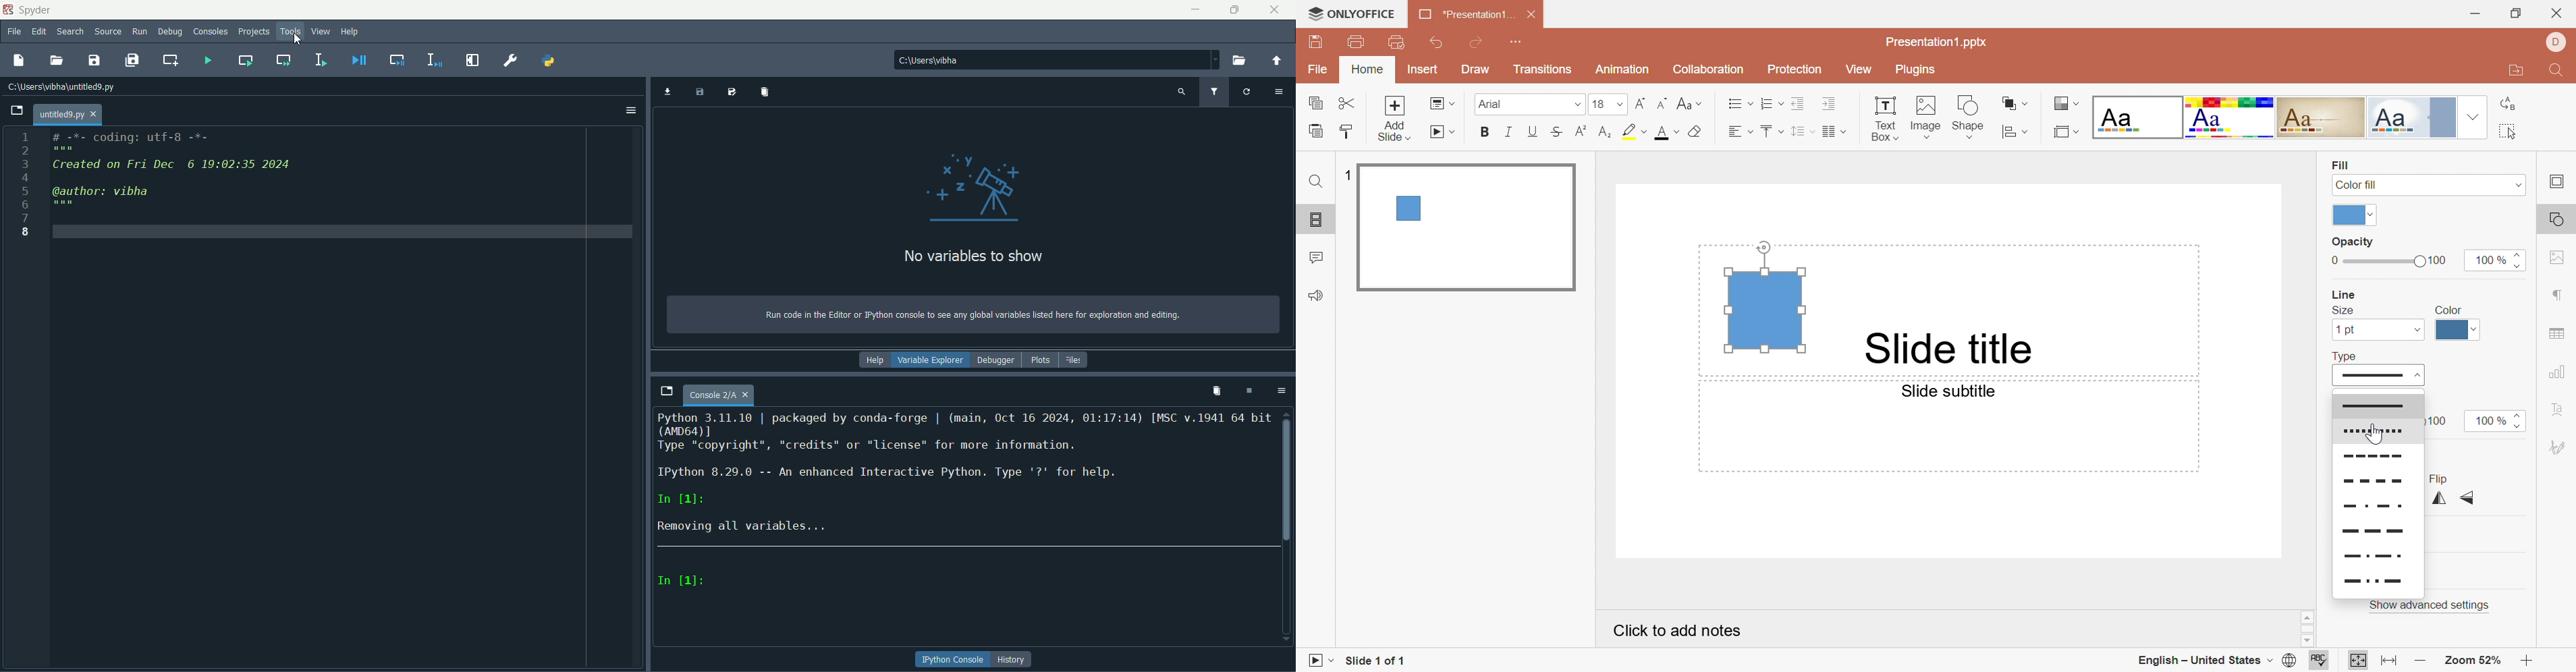  I want to click on Color, so click(2451, 308).